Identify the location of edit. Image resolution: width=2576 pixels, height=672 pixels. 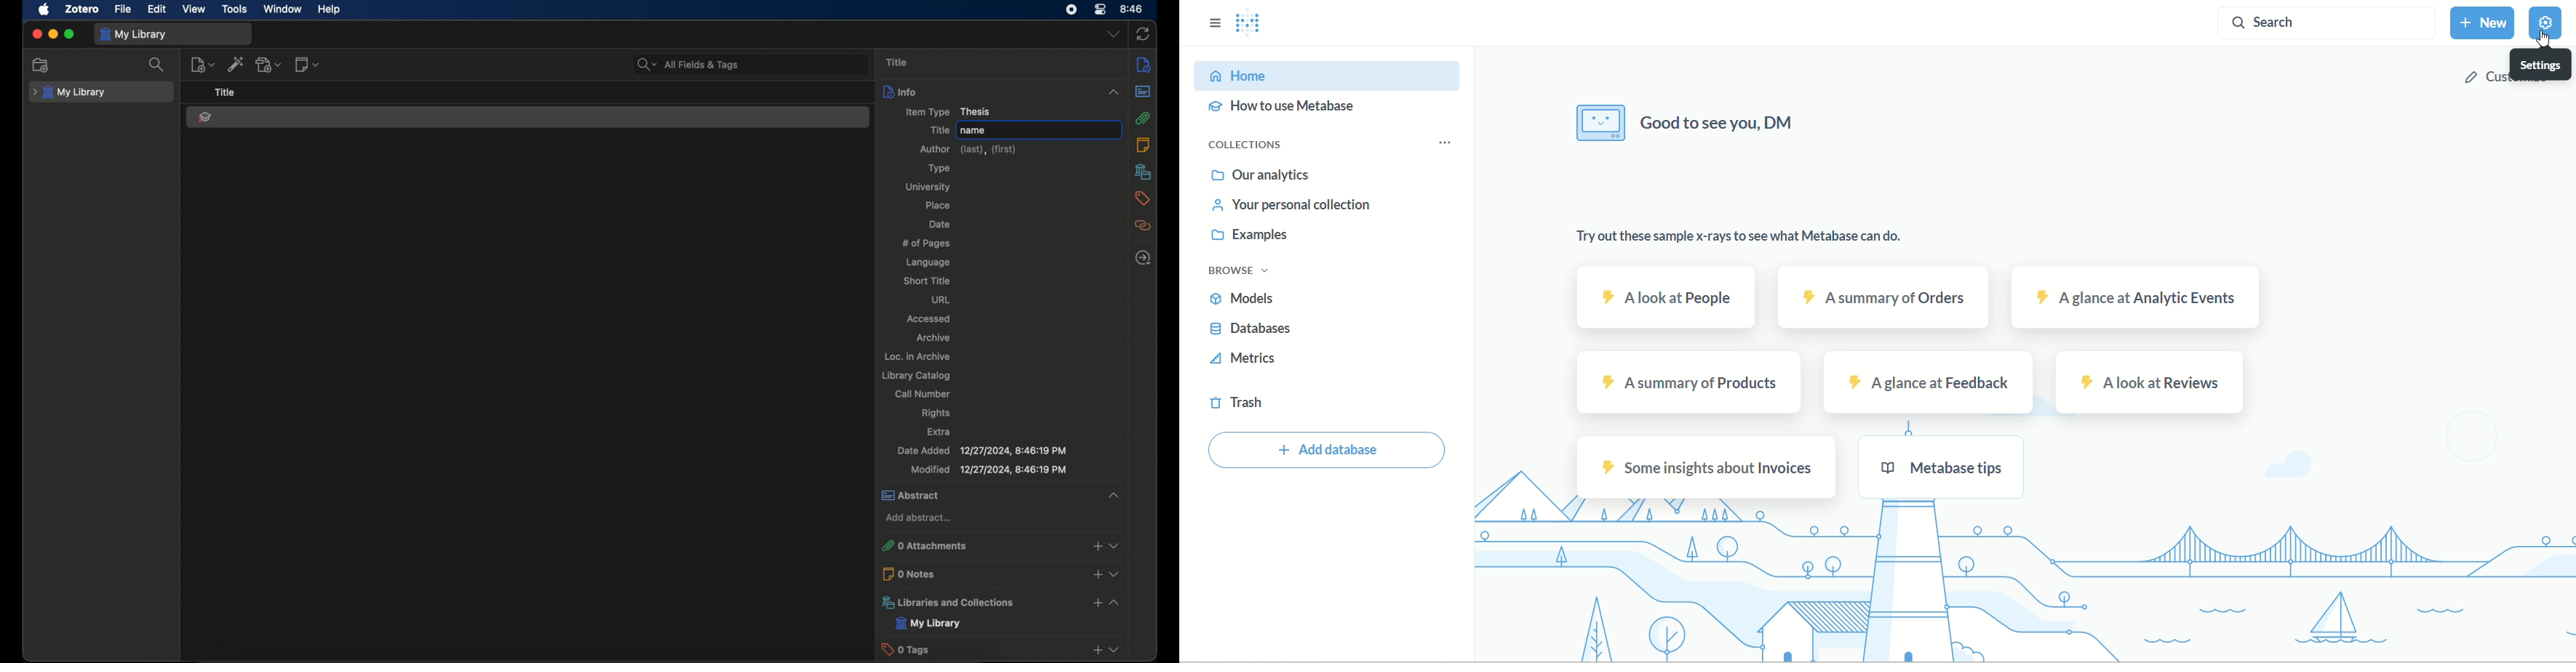
(156, 9).